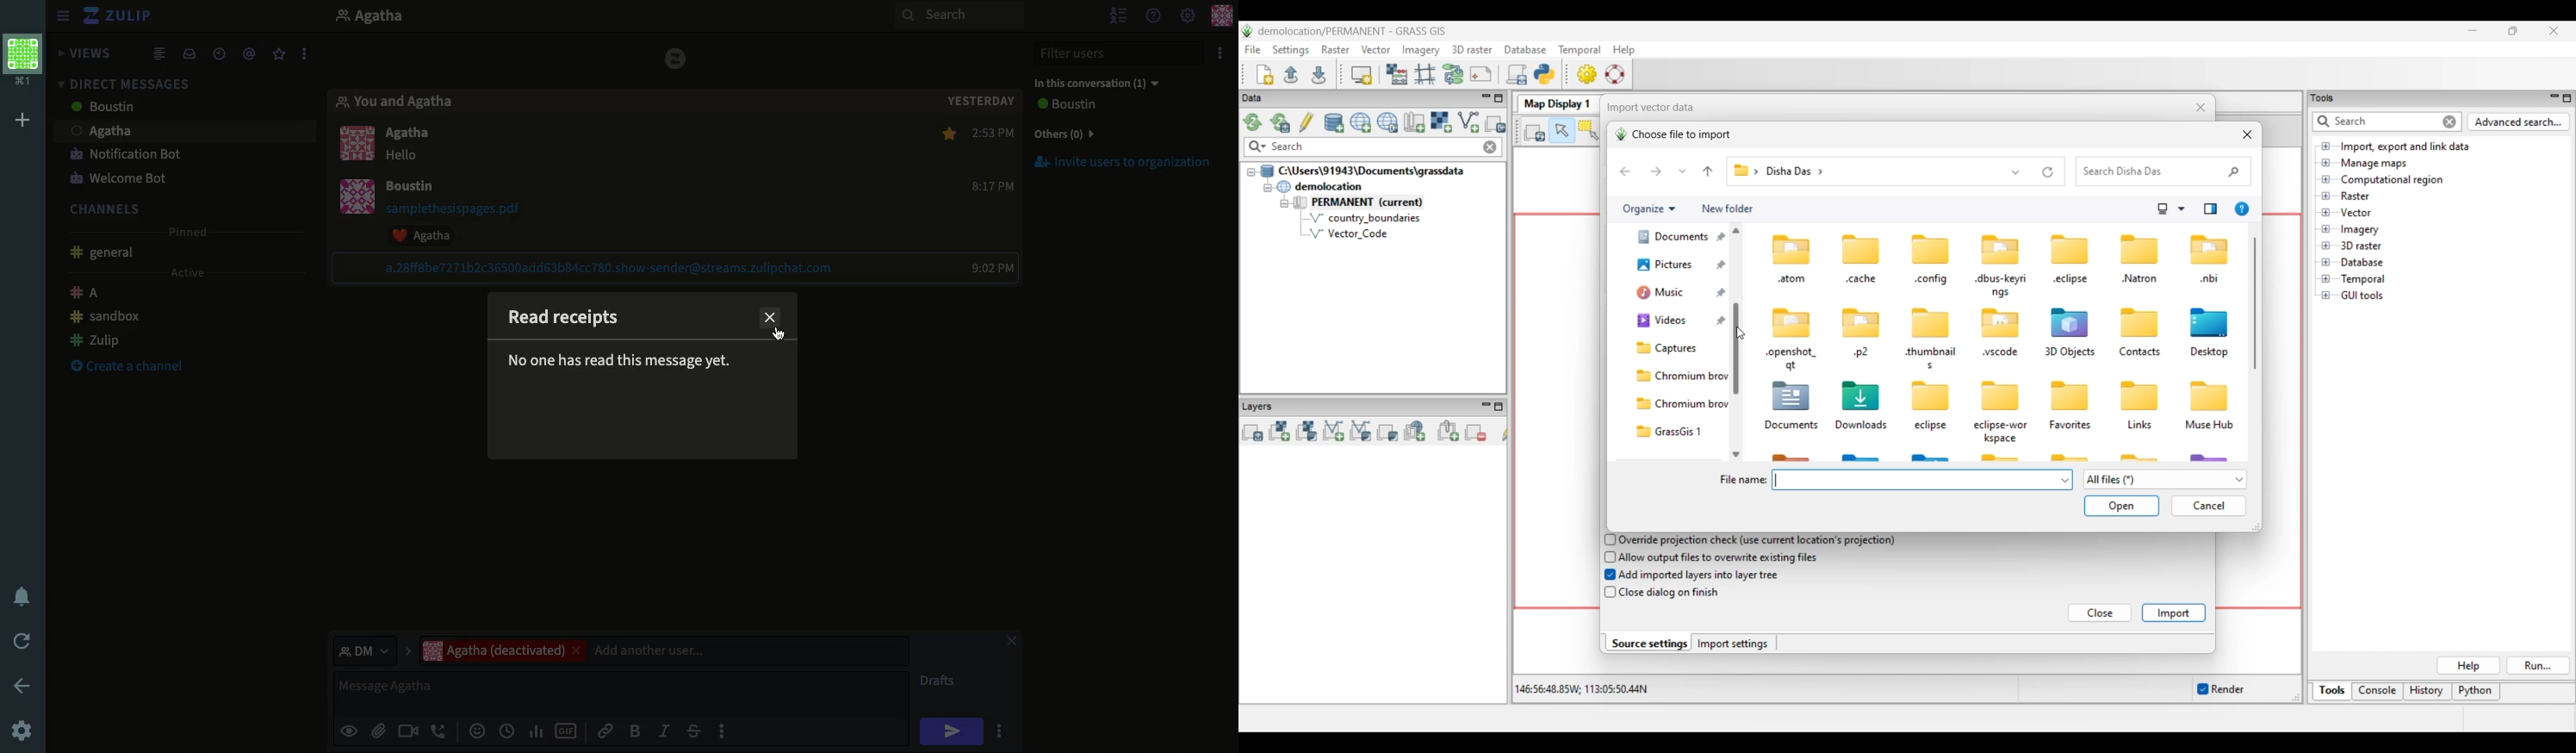 This screenshot has height=756, width=2576. Describe the element at coordinates (1280, 431) in the screenshot. I see `Add raster map layer` at that location.